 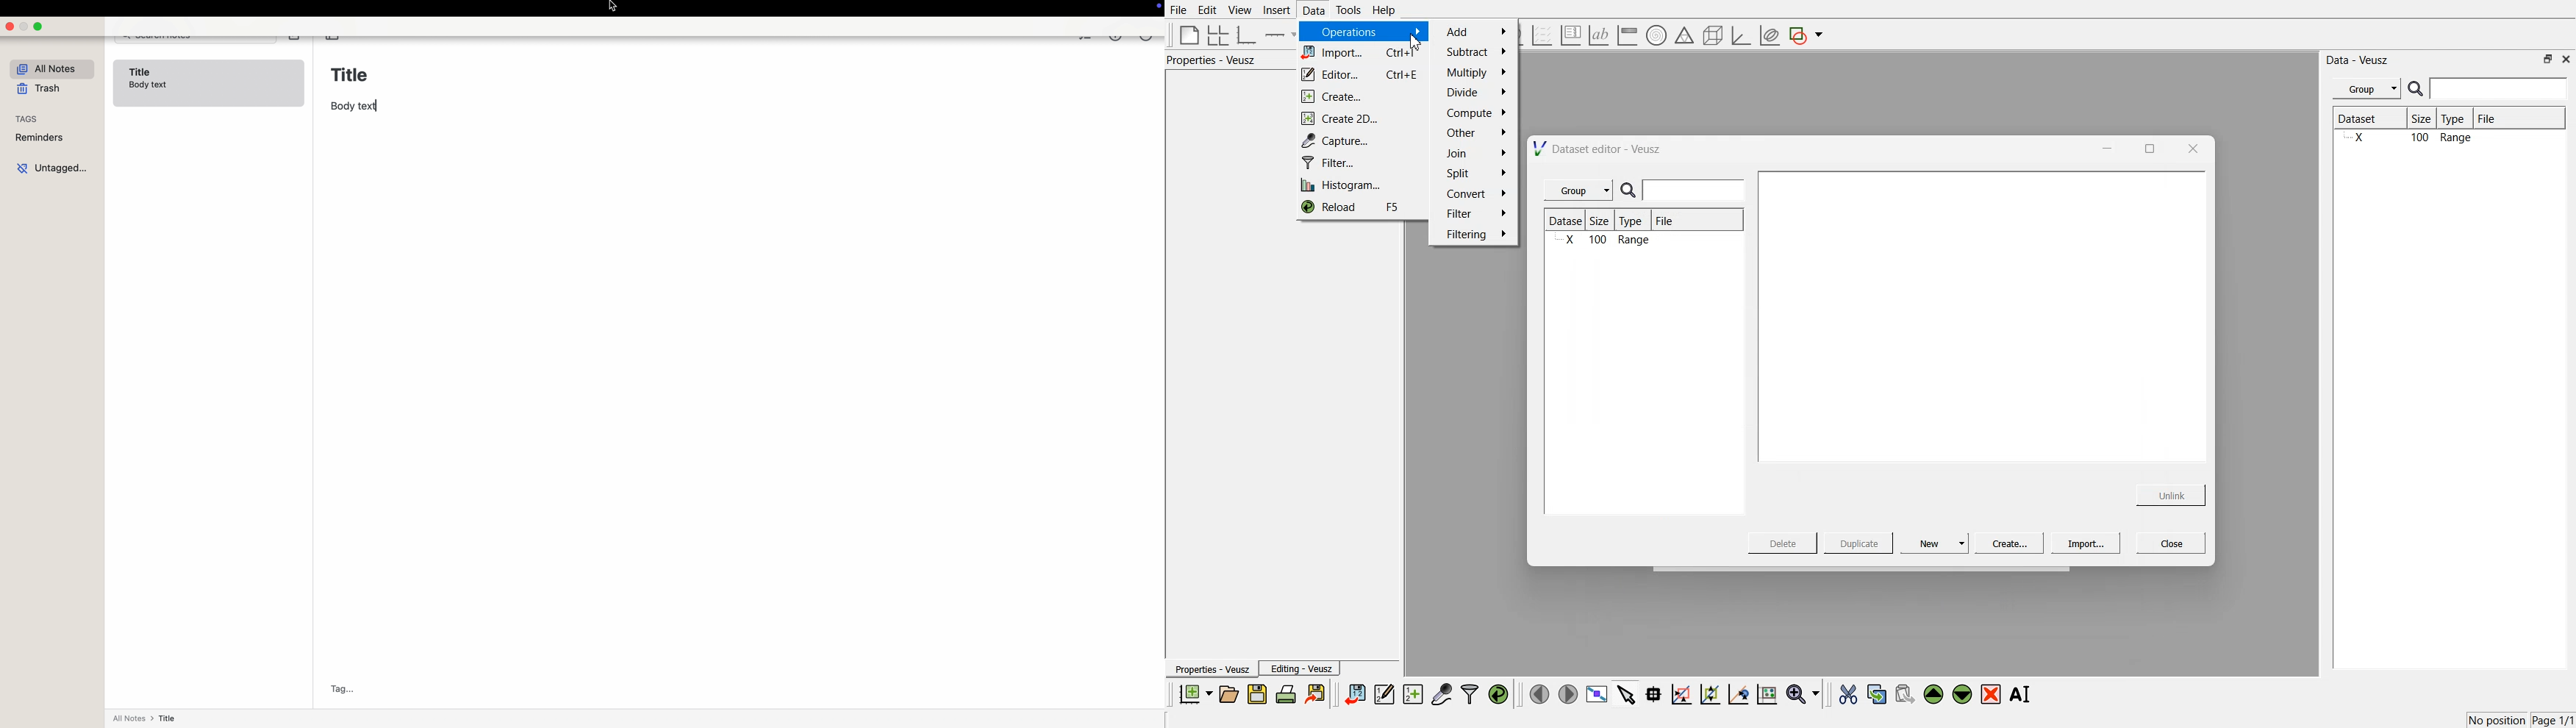 What do you see at coordinates (2369, 120) in the screenshot?
I see `Dataset` at bounding box center [2369, 120].